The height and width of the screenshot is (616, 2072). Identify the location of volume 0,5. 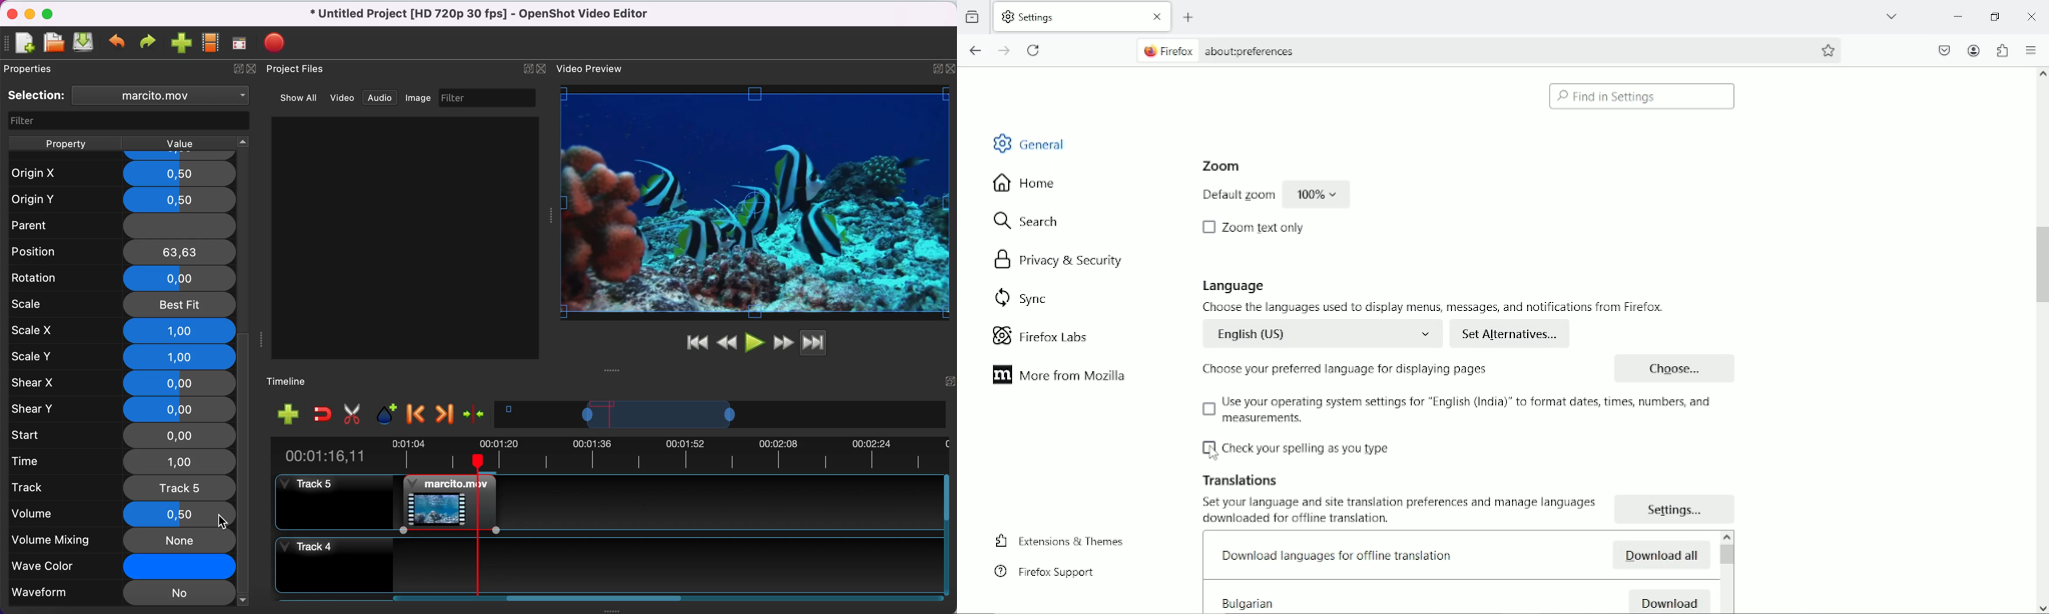
(122, 514).